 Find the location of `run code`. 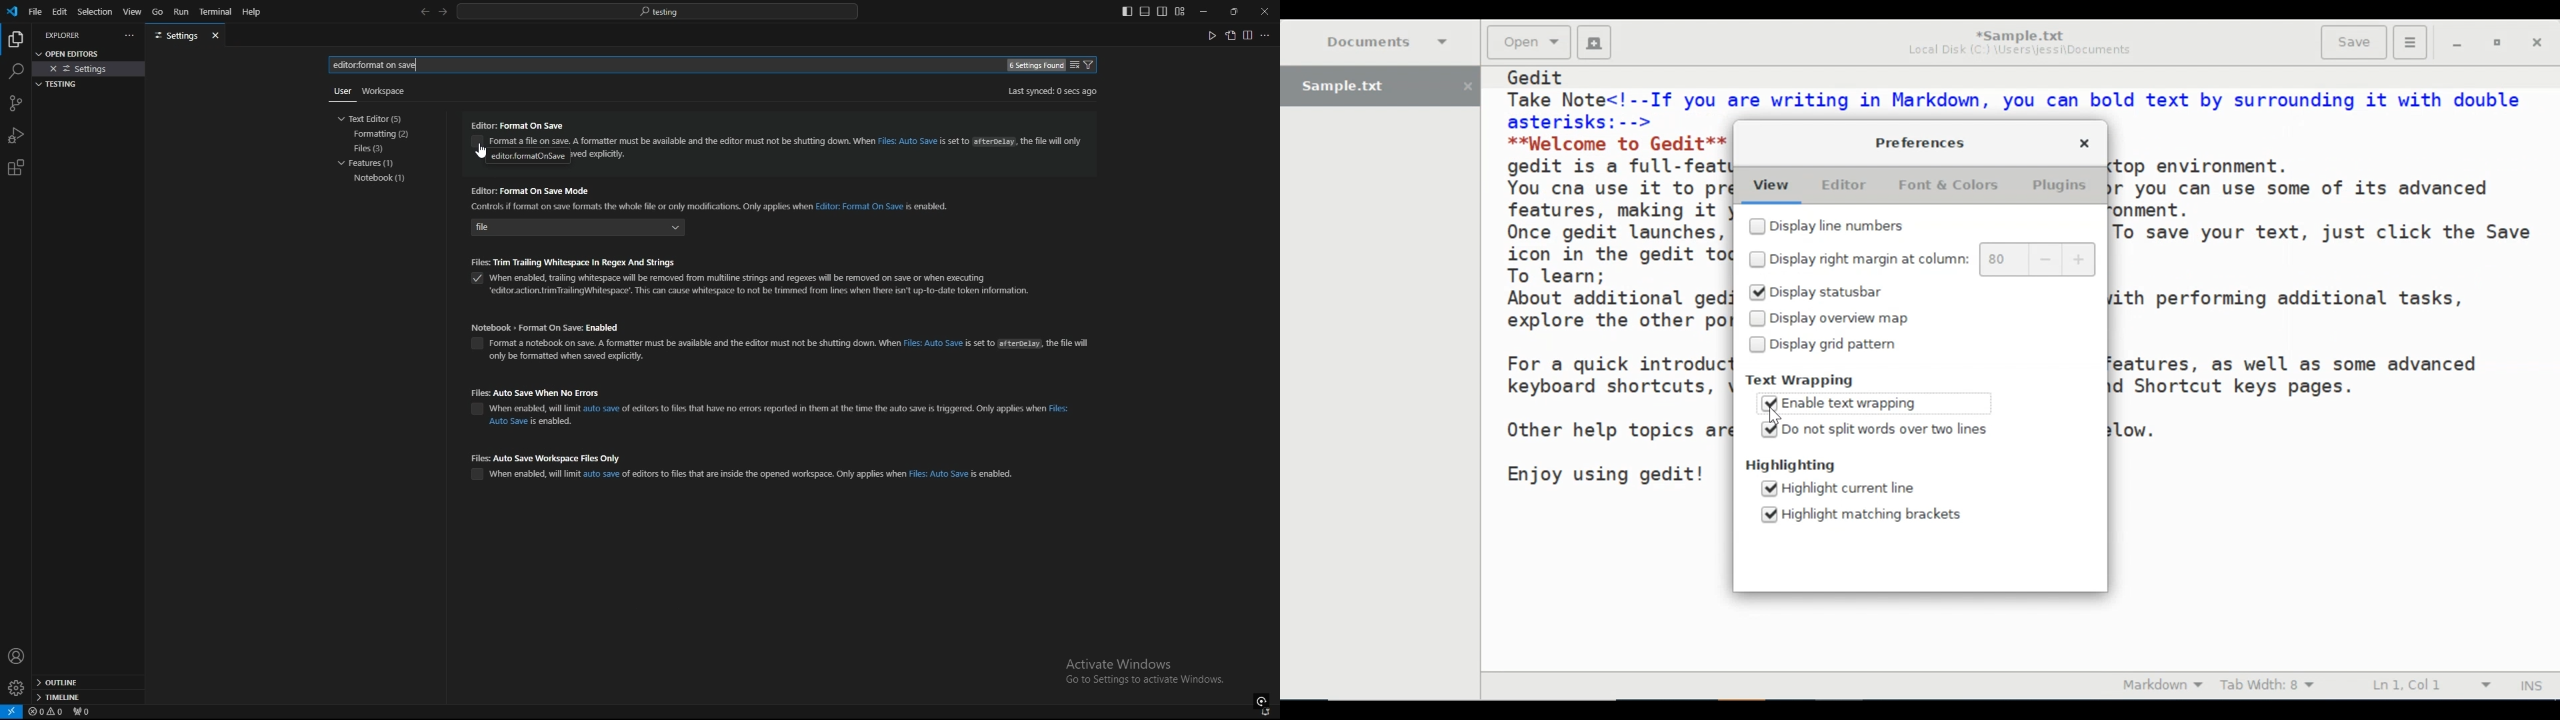

run code is located at coordinates (1211, 35).